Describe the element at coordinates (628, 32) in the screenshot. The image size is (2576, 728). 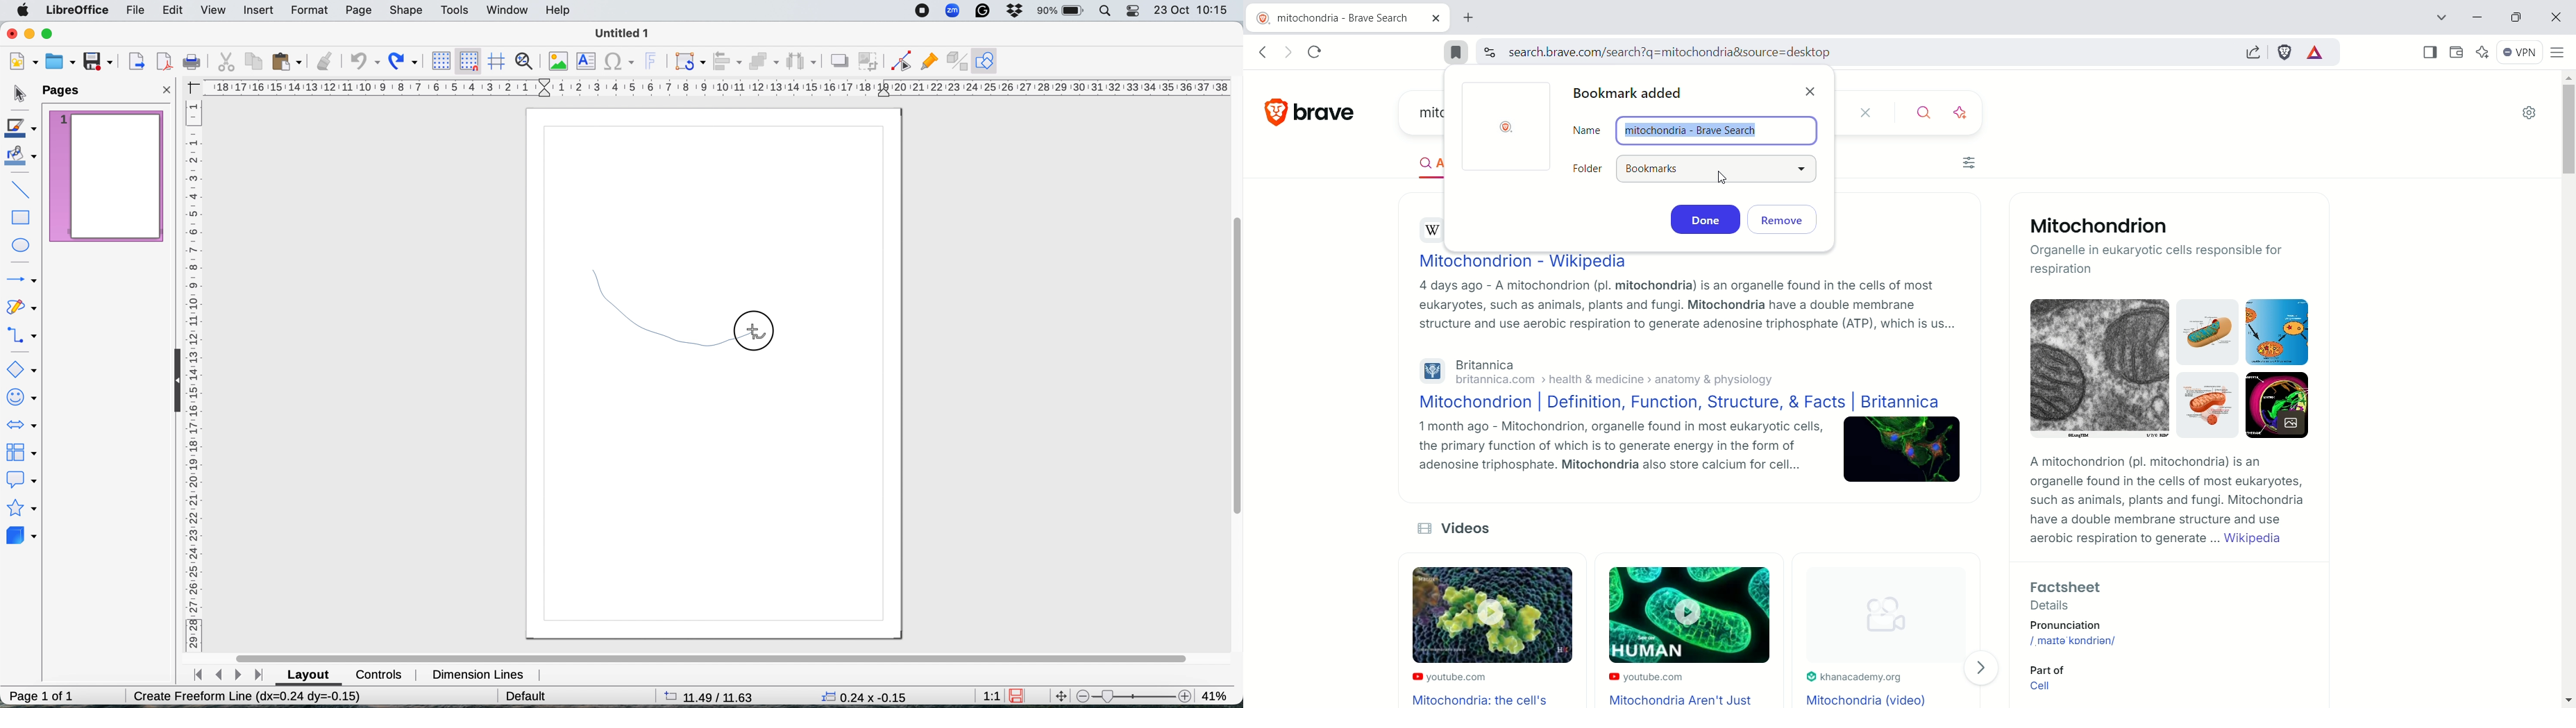
I see `file name` at that location.